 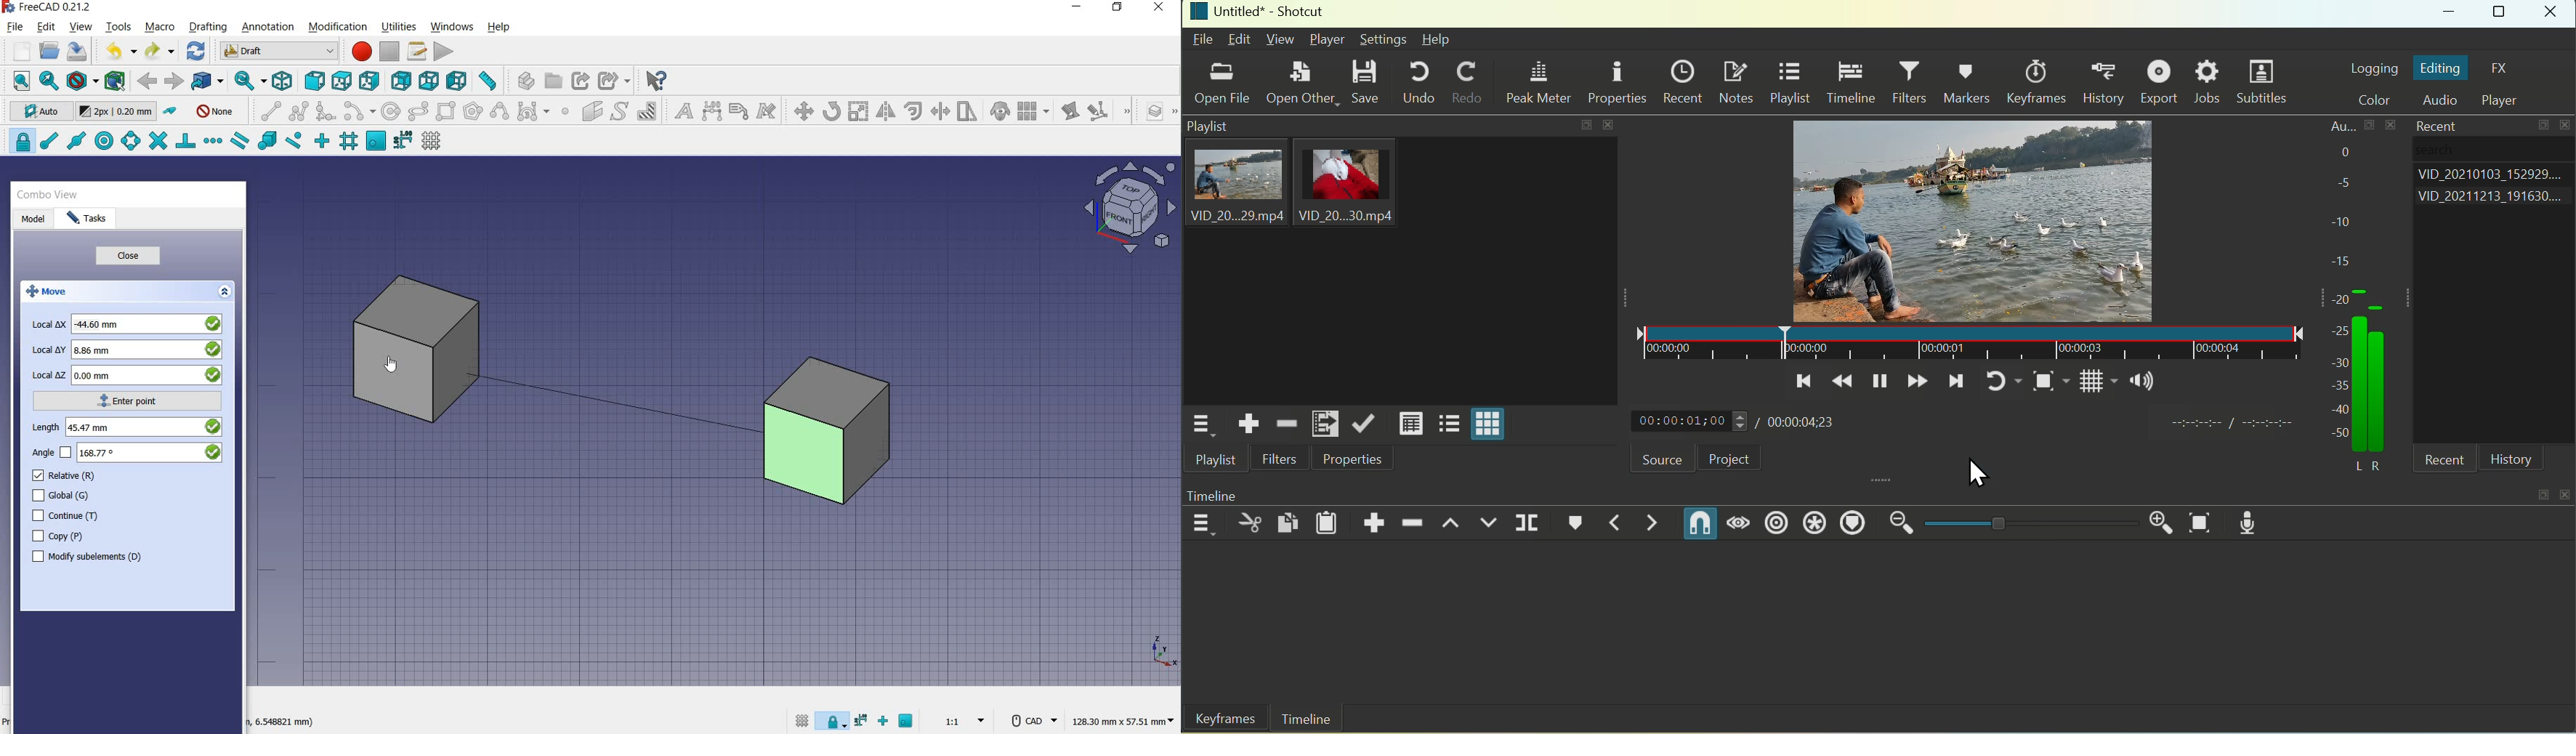 I want to click on snap working plane, so click(x=907, y=721).